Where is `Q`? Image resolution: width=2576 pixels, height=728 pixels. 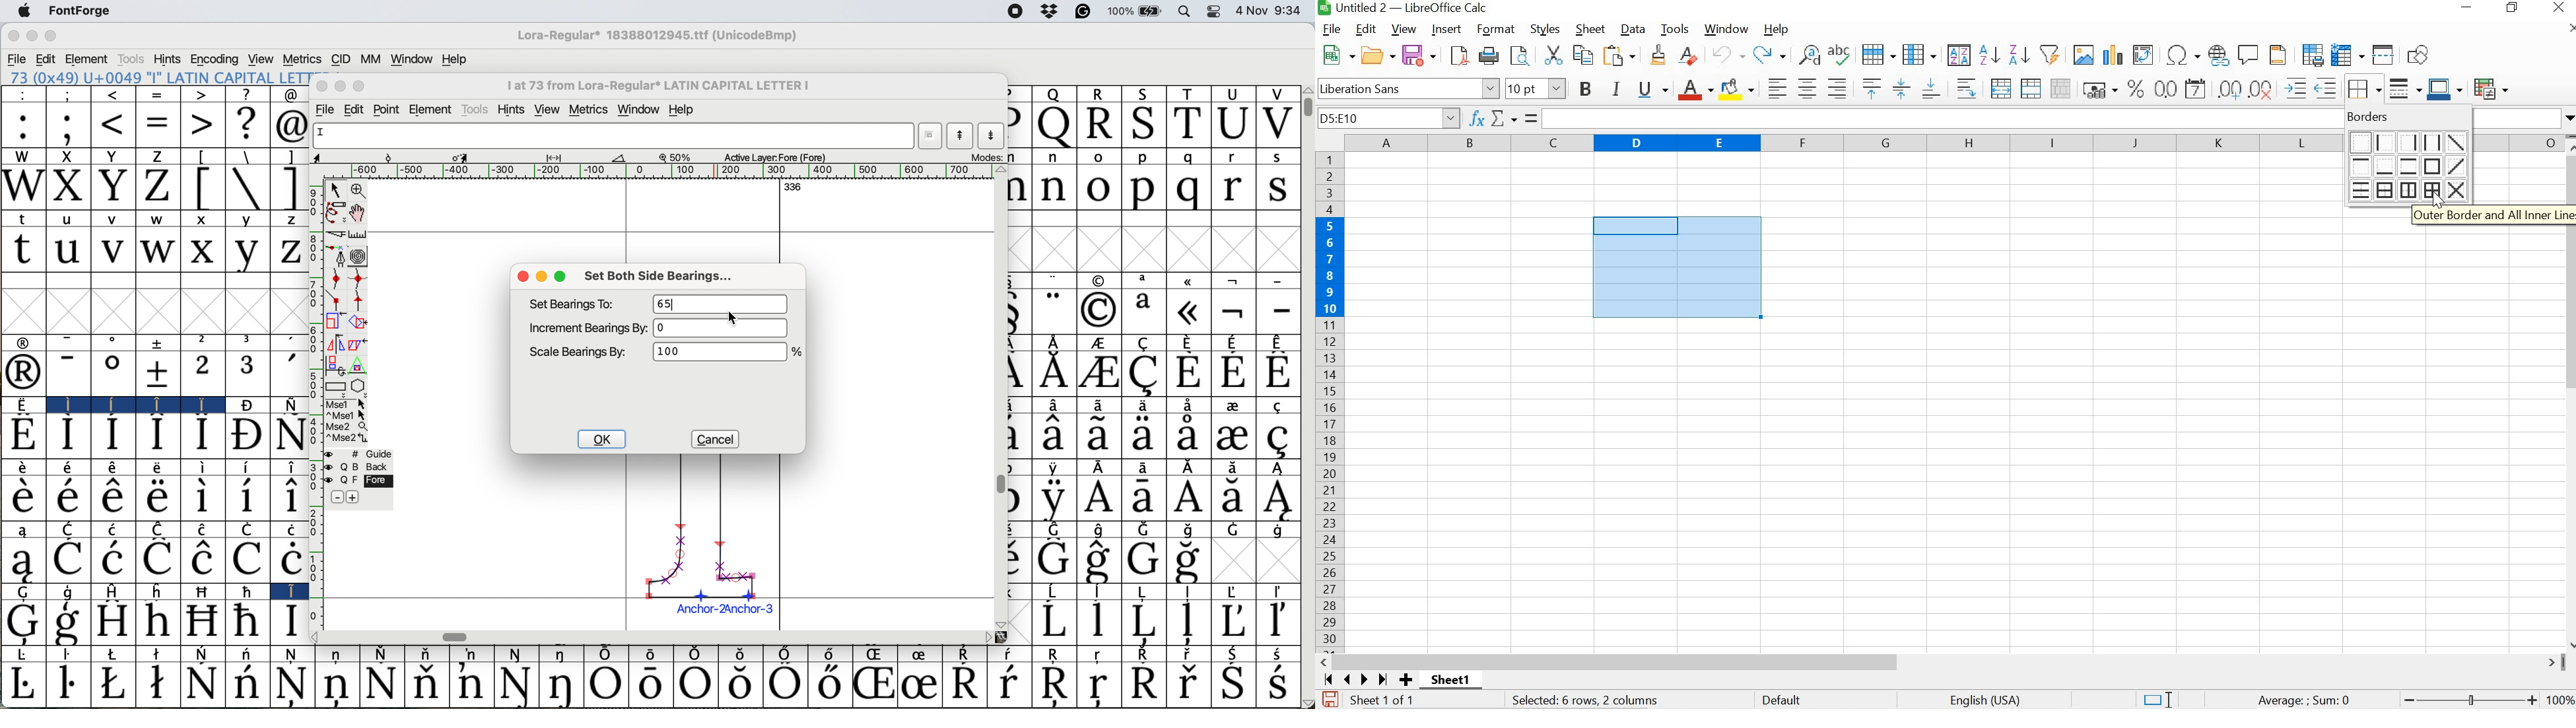 Q is located at coordinates (1055, 126).